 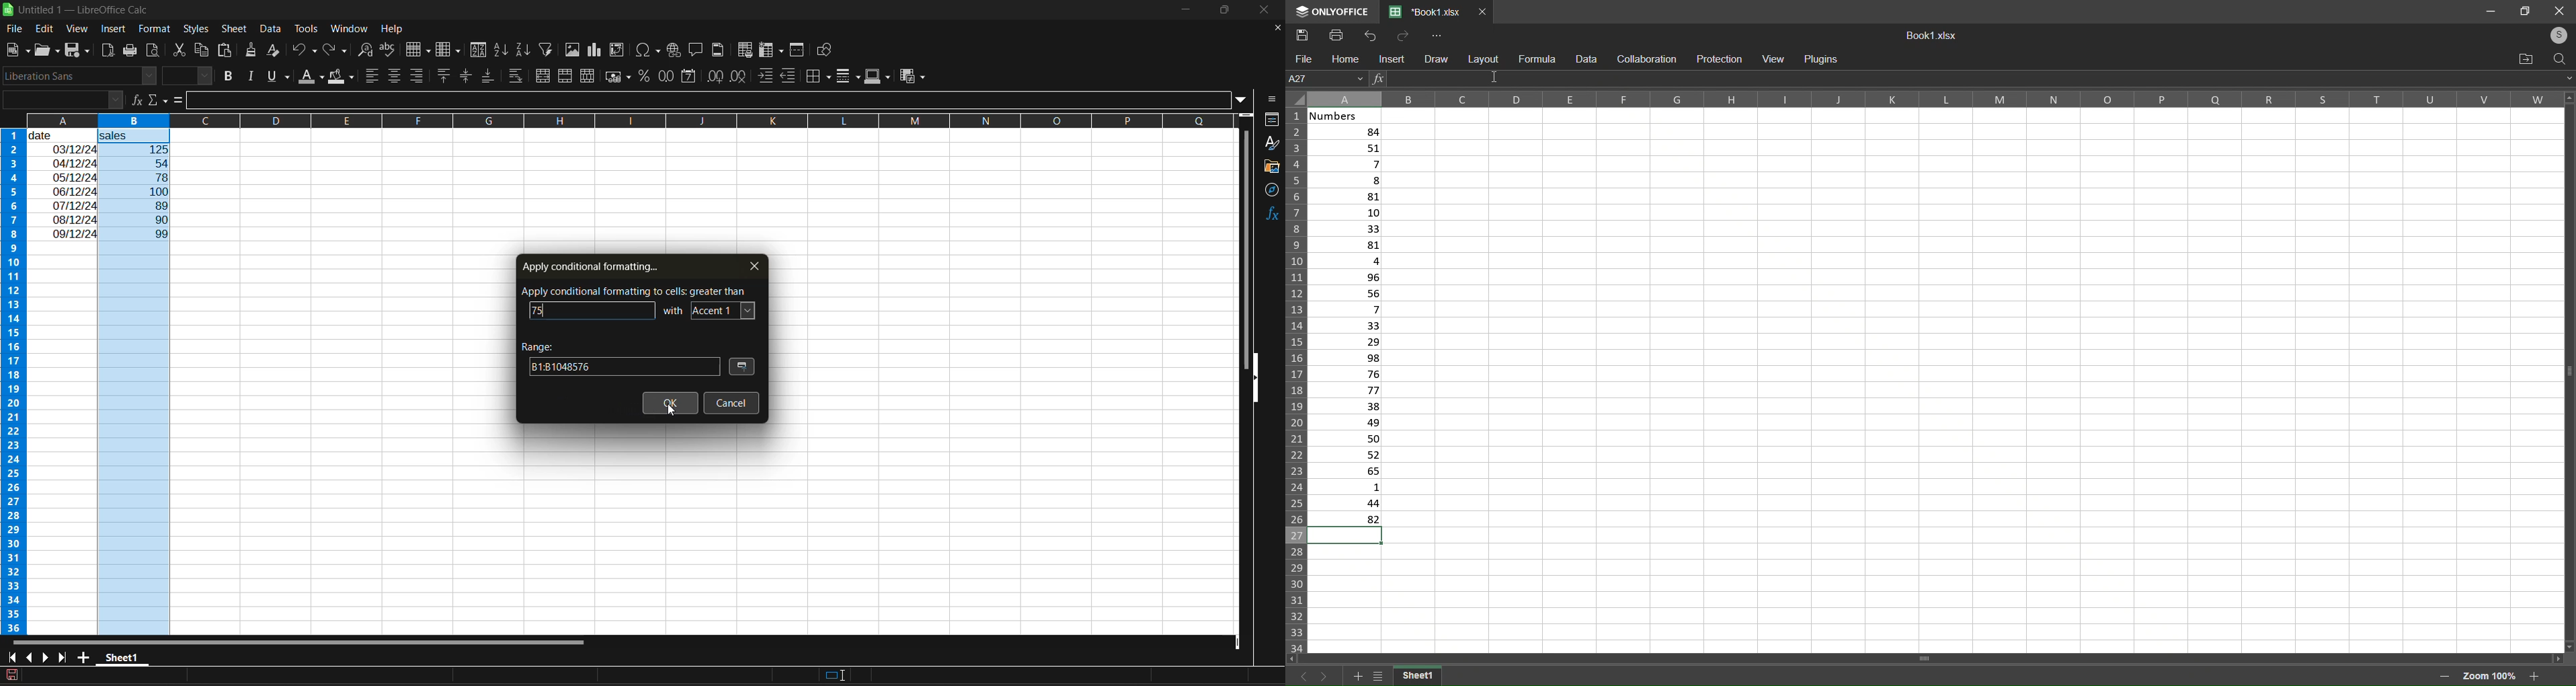 I want to click on rows, so click(x=615, y=120).